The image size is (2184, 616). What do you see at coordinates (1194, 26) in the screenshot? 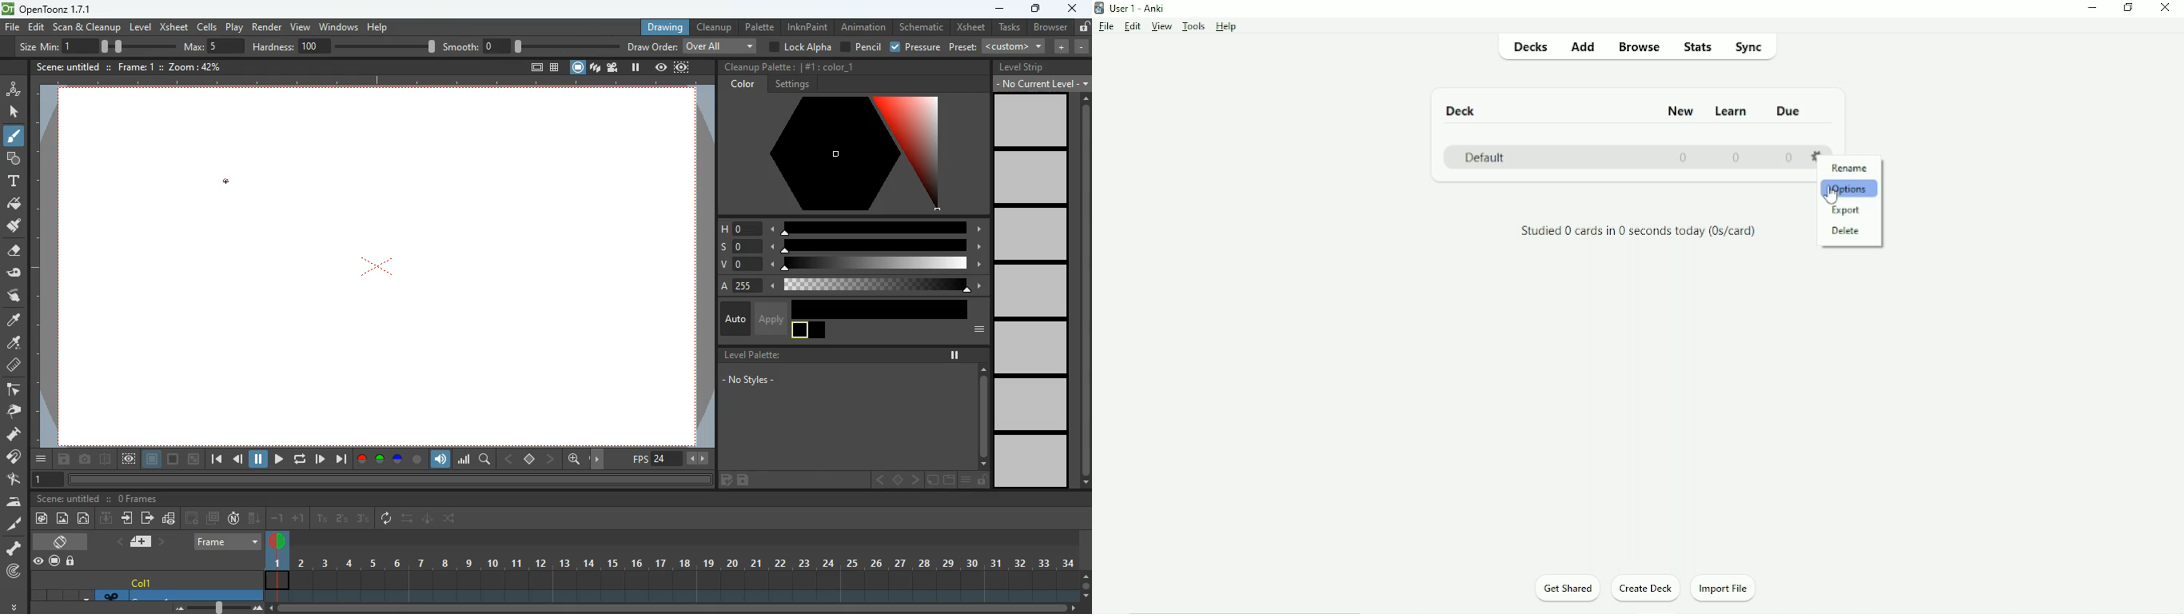
I see `Tools` at bounding box center [1194, 26].